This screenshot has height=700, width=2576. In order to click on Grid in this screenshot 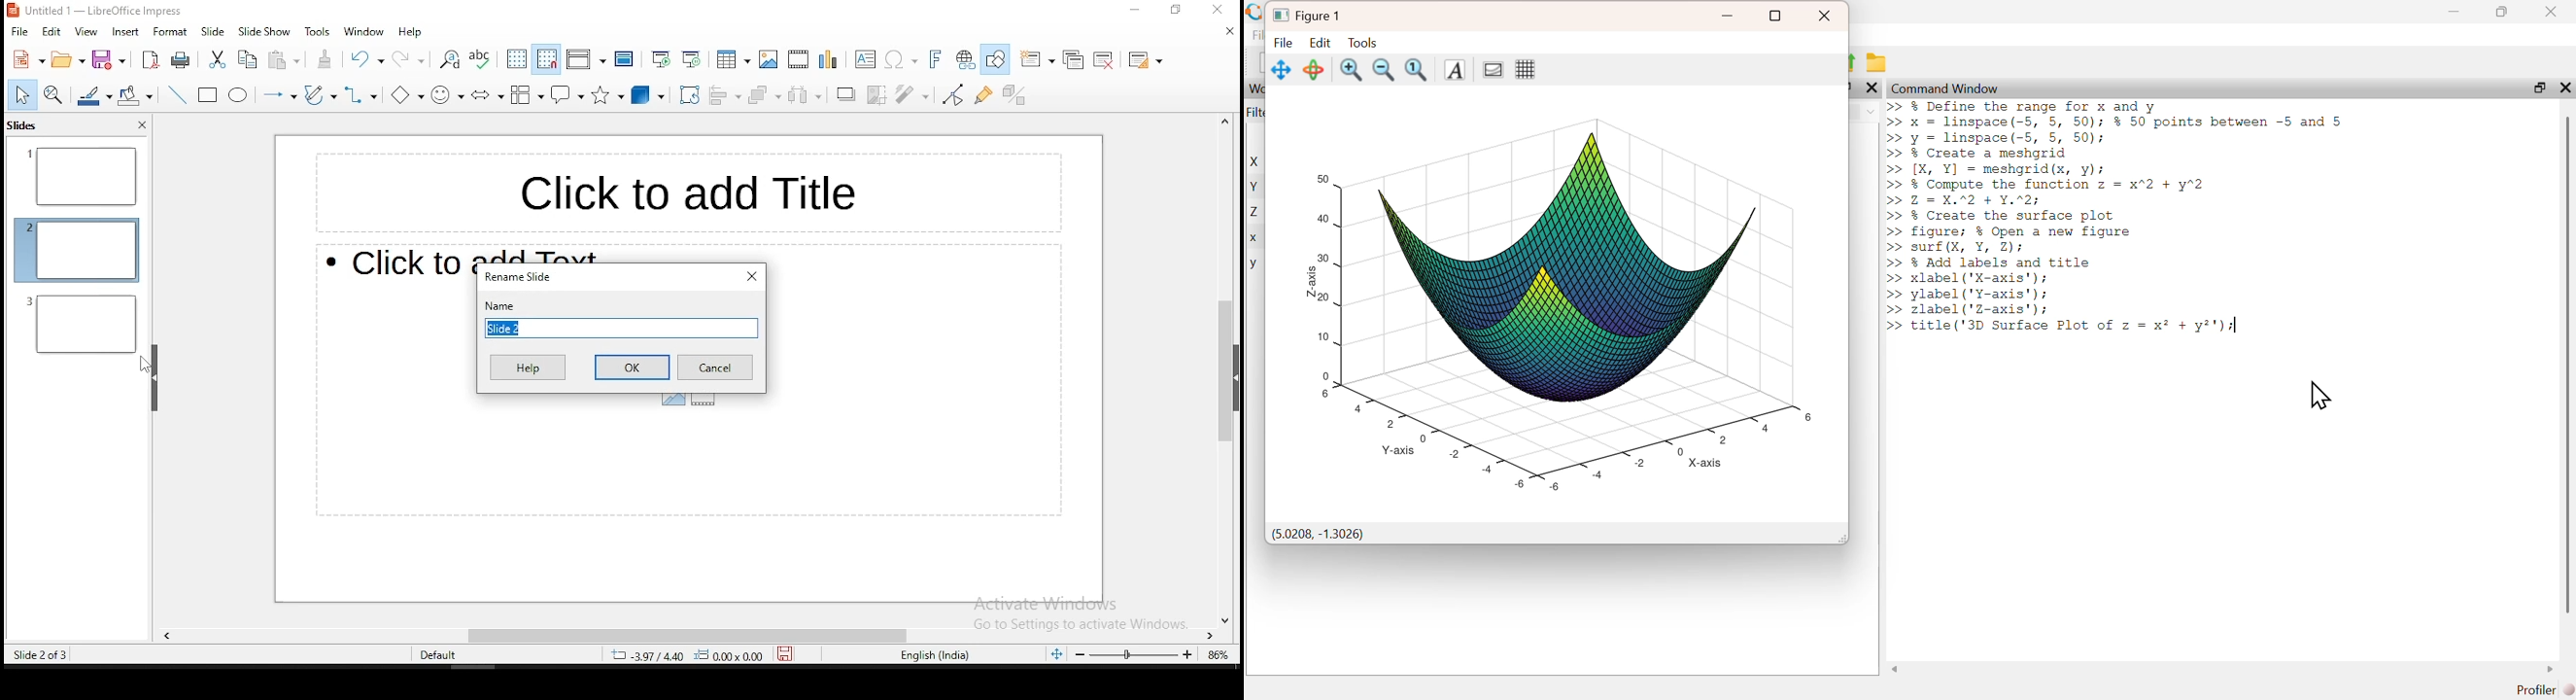, I will do `click(1525, 69)`.